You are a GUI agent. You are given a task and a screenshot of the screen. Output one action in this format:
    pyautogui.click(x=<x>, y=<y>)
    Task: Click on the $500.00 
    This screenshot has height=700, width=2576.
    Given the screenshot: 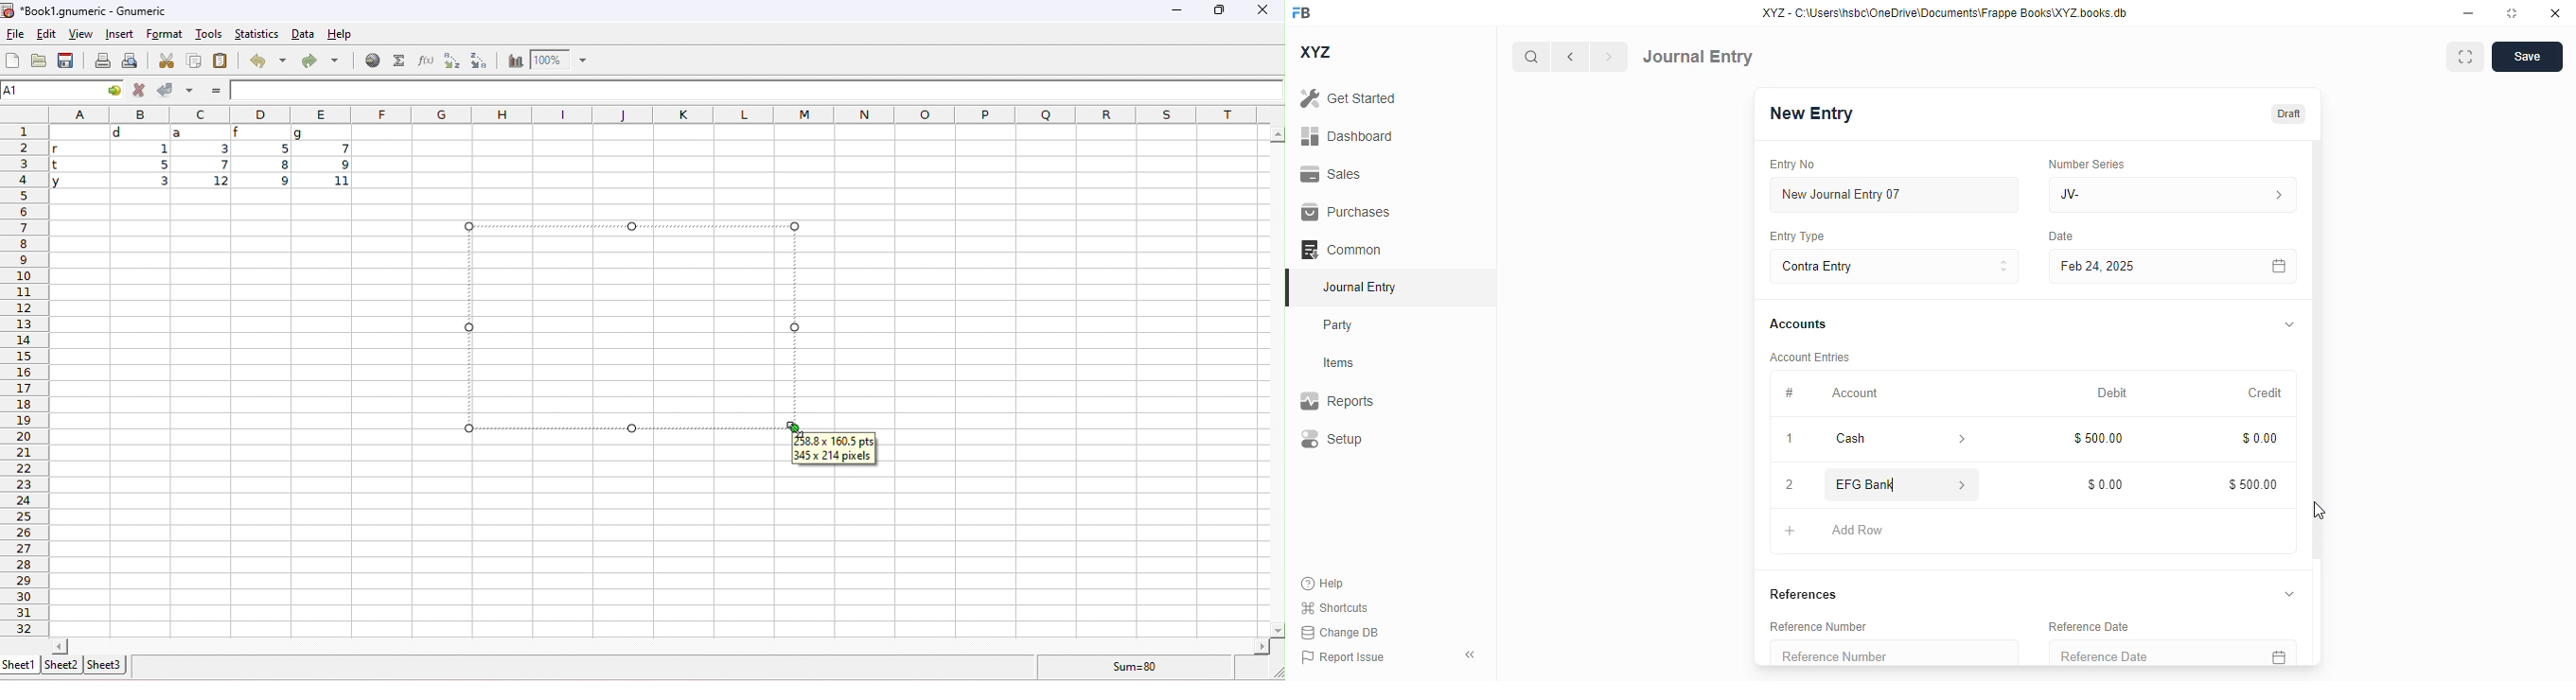 What is the action you would take?
    pyautogui.click(x=2099, y=439)
    